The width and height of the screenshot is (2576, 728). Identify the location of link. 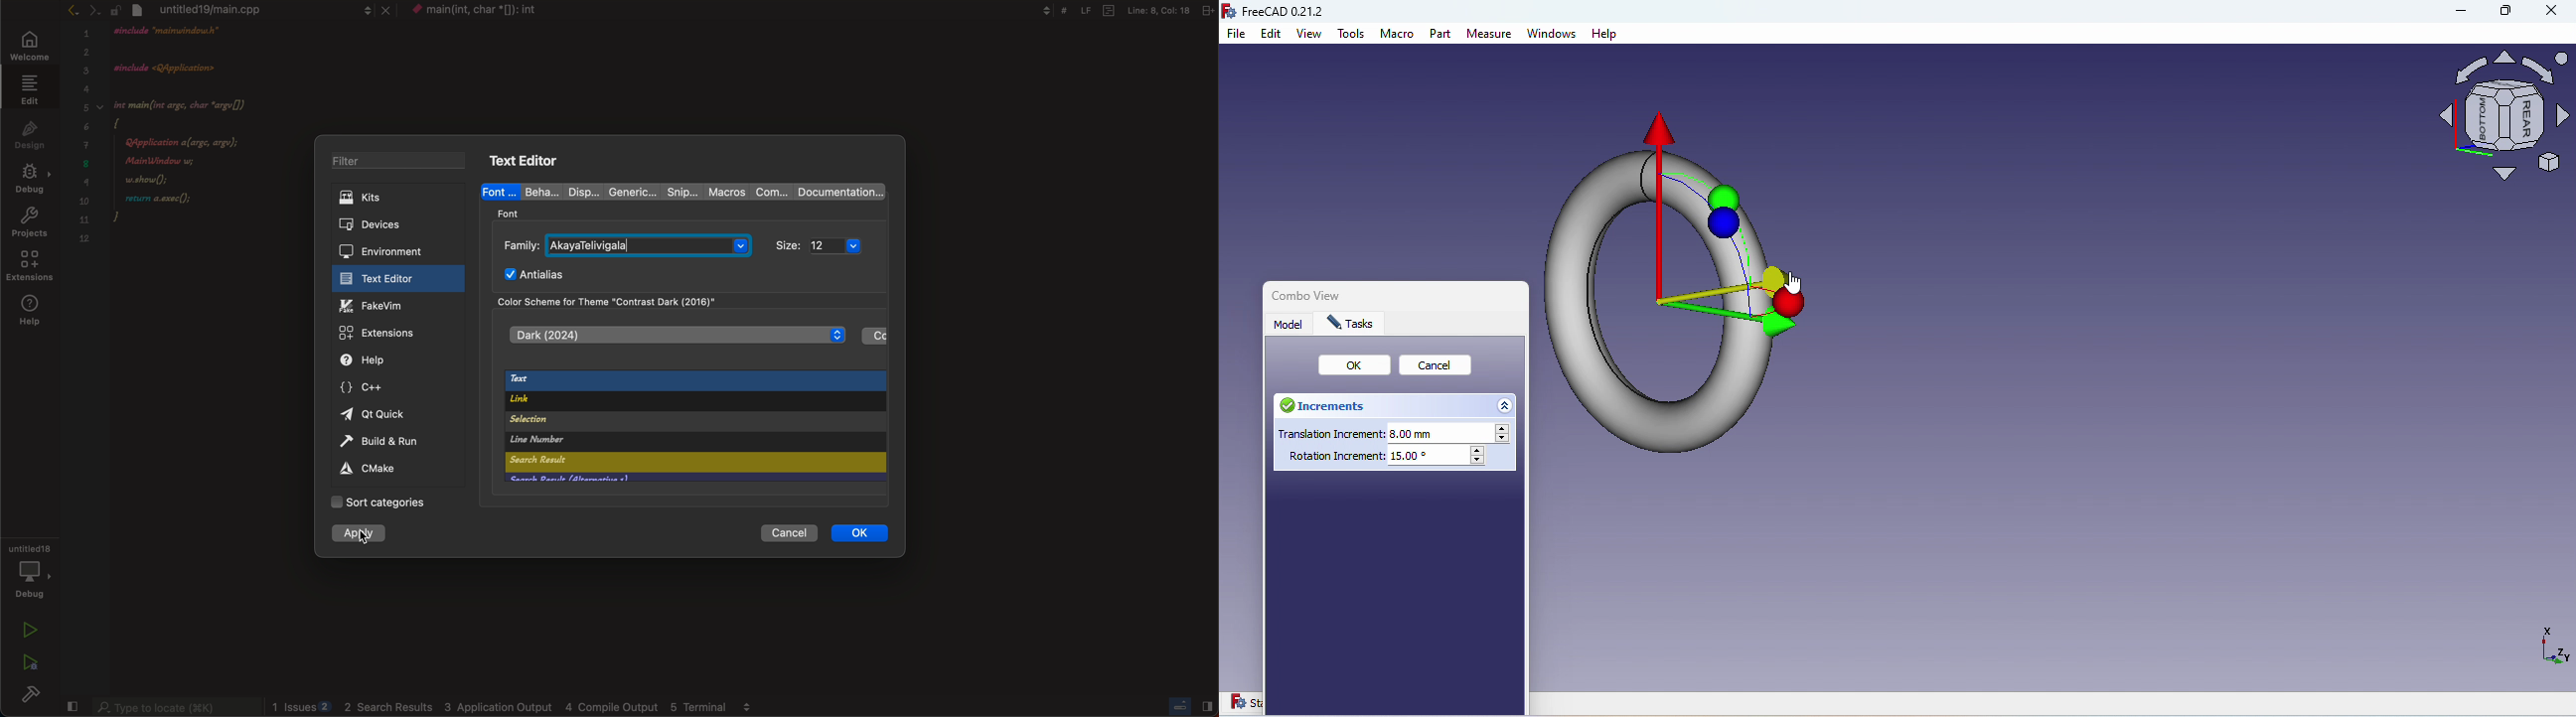
(683, 403).